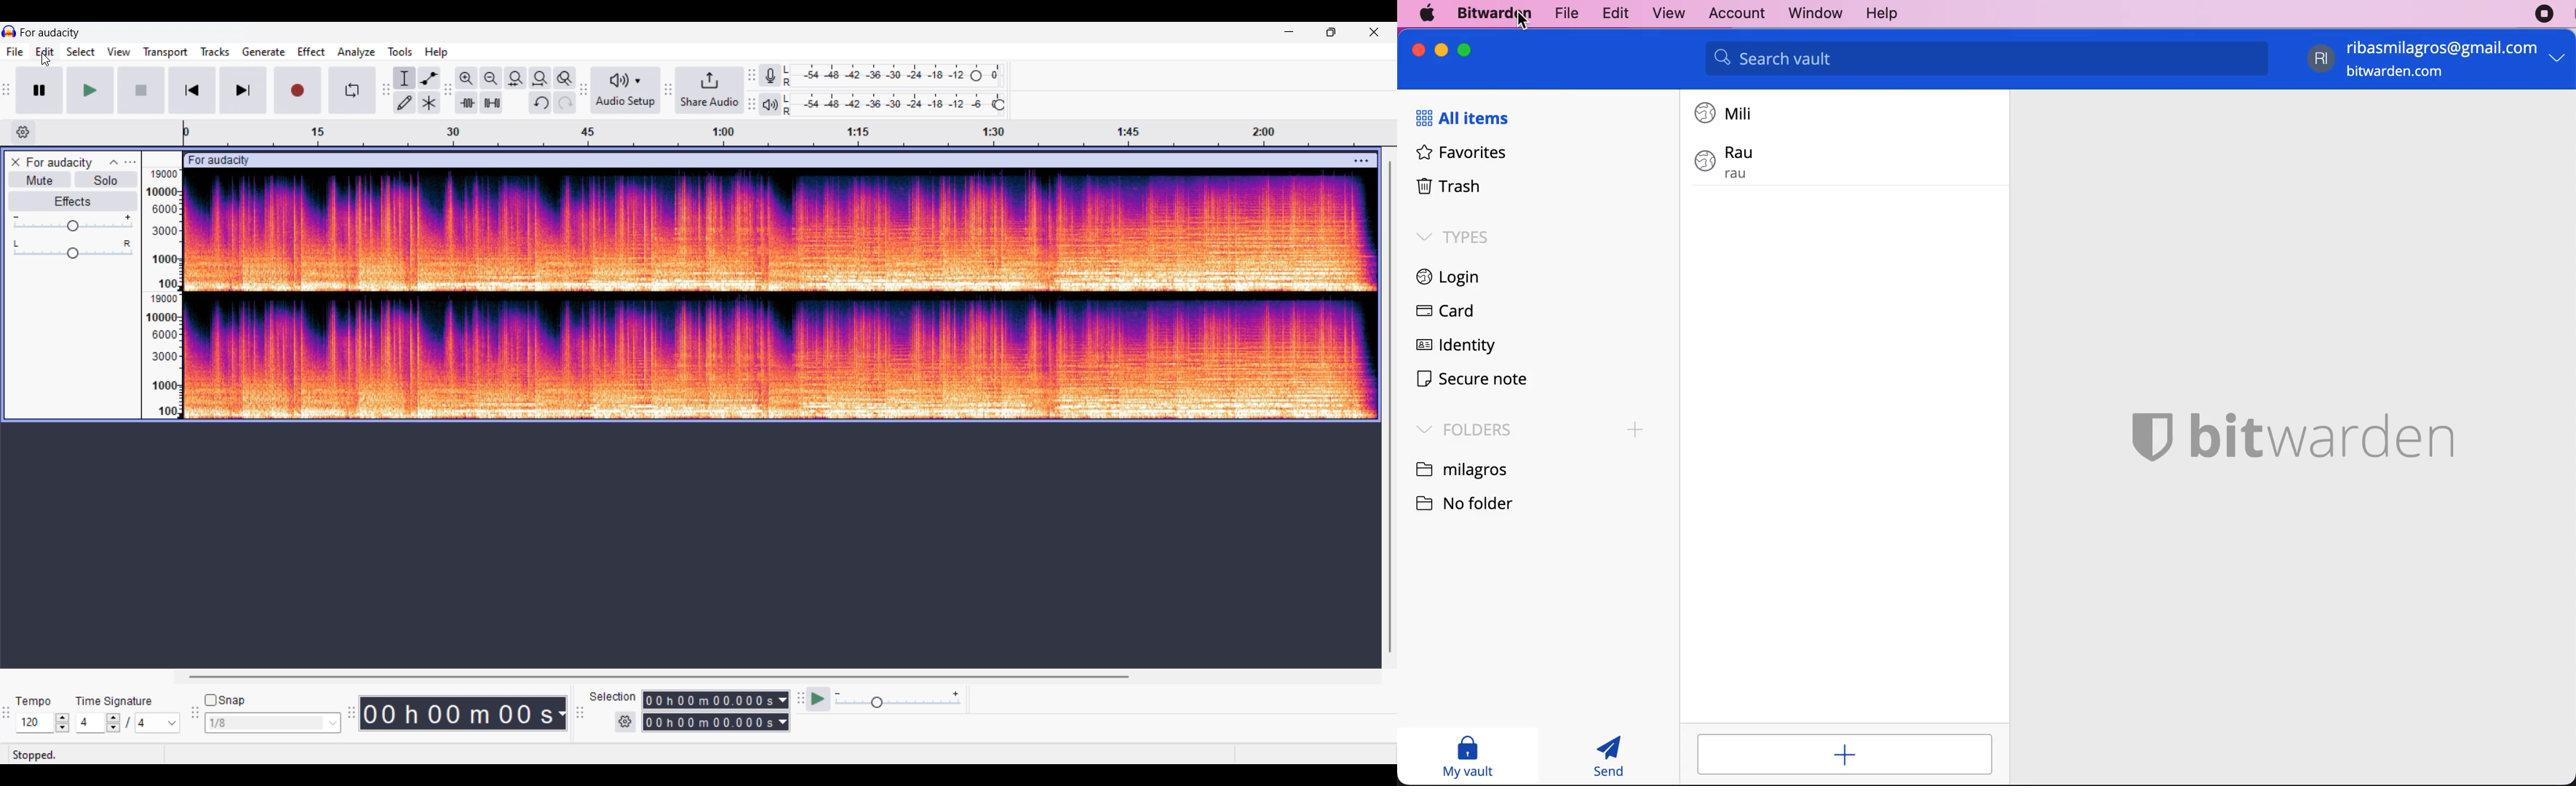  Describe the element at coordinates (312, 52) in the screenshot. I see `Effect menu` at that location.